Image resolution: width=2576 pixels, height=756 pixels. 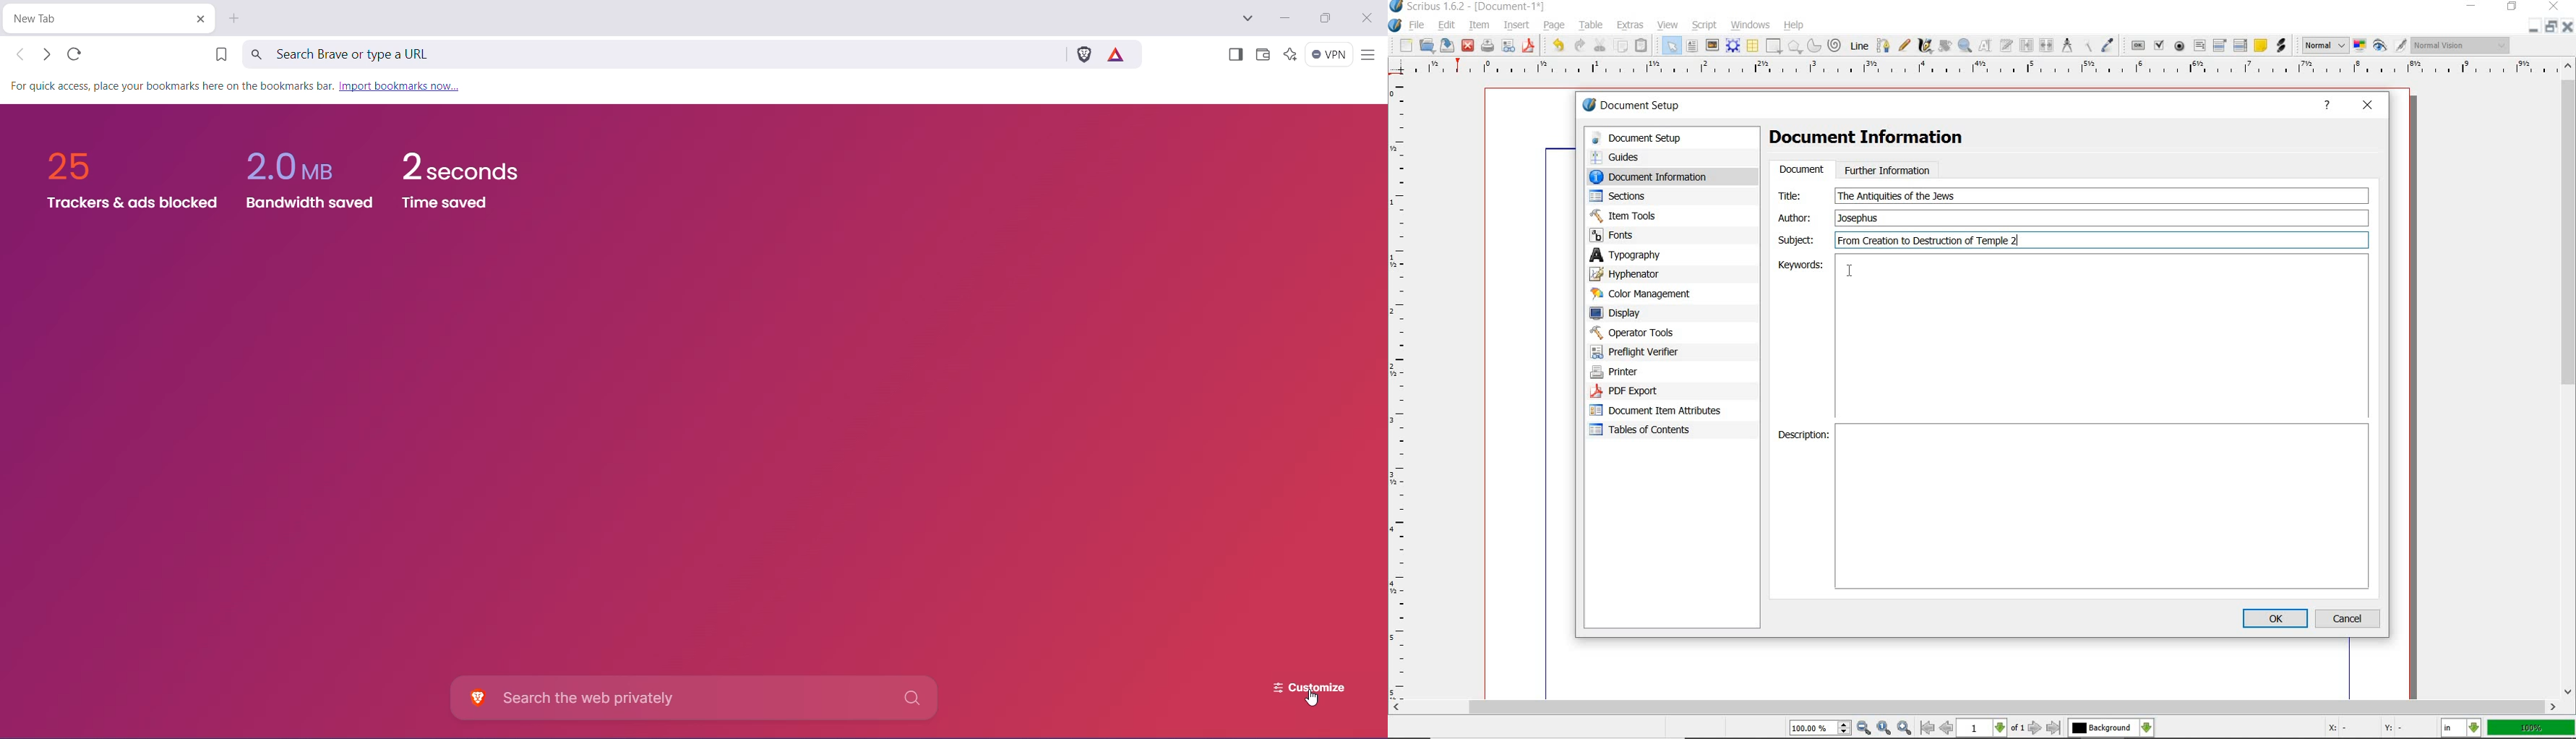 I want to click on file, so click(x=1417, y=24).